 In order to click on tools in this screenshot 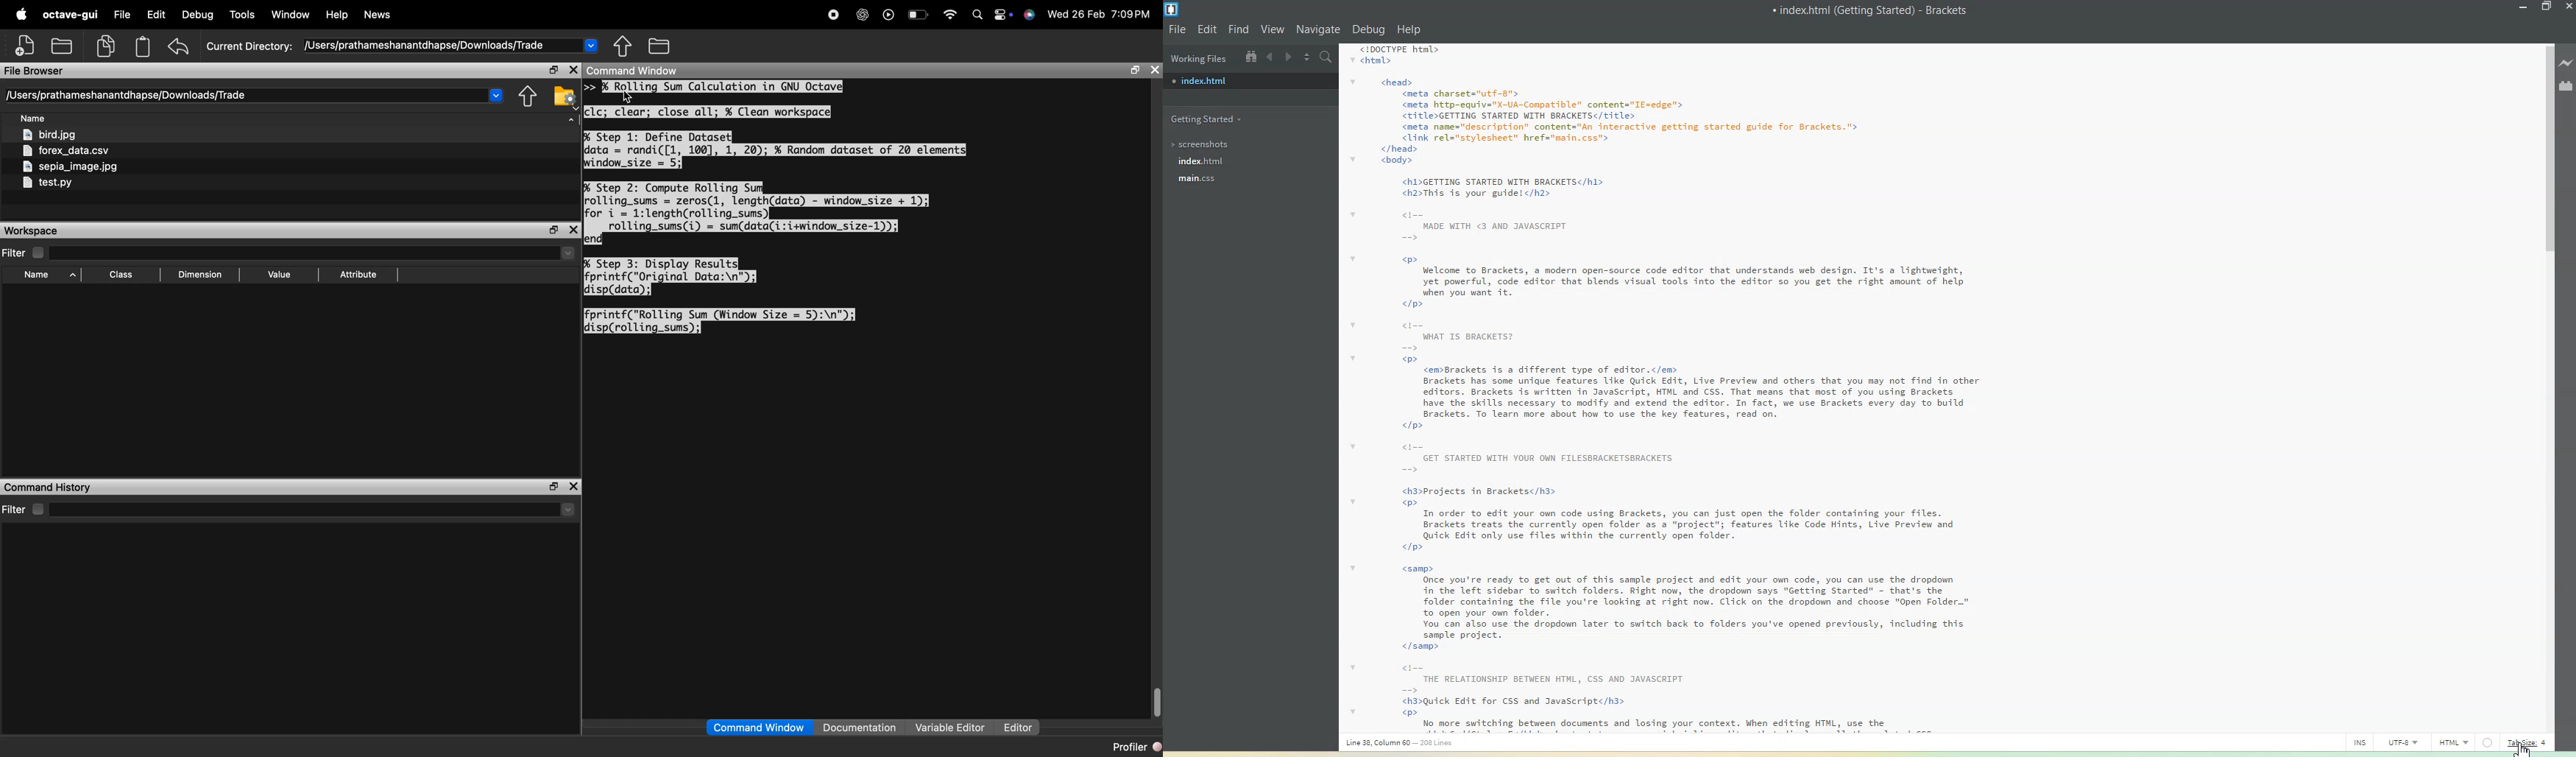, I will do `click(243, 15)`.